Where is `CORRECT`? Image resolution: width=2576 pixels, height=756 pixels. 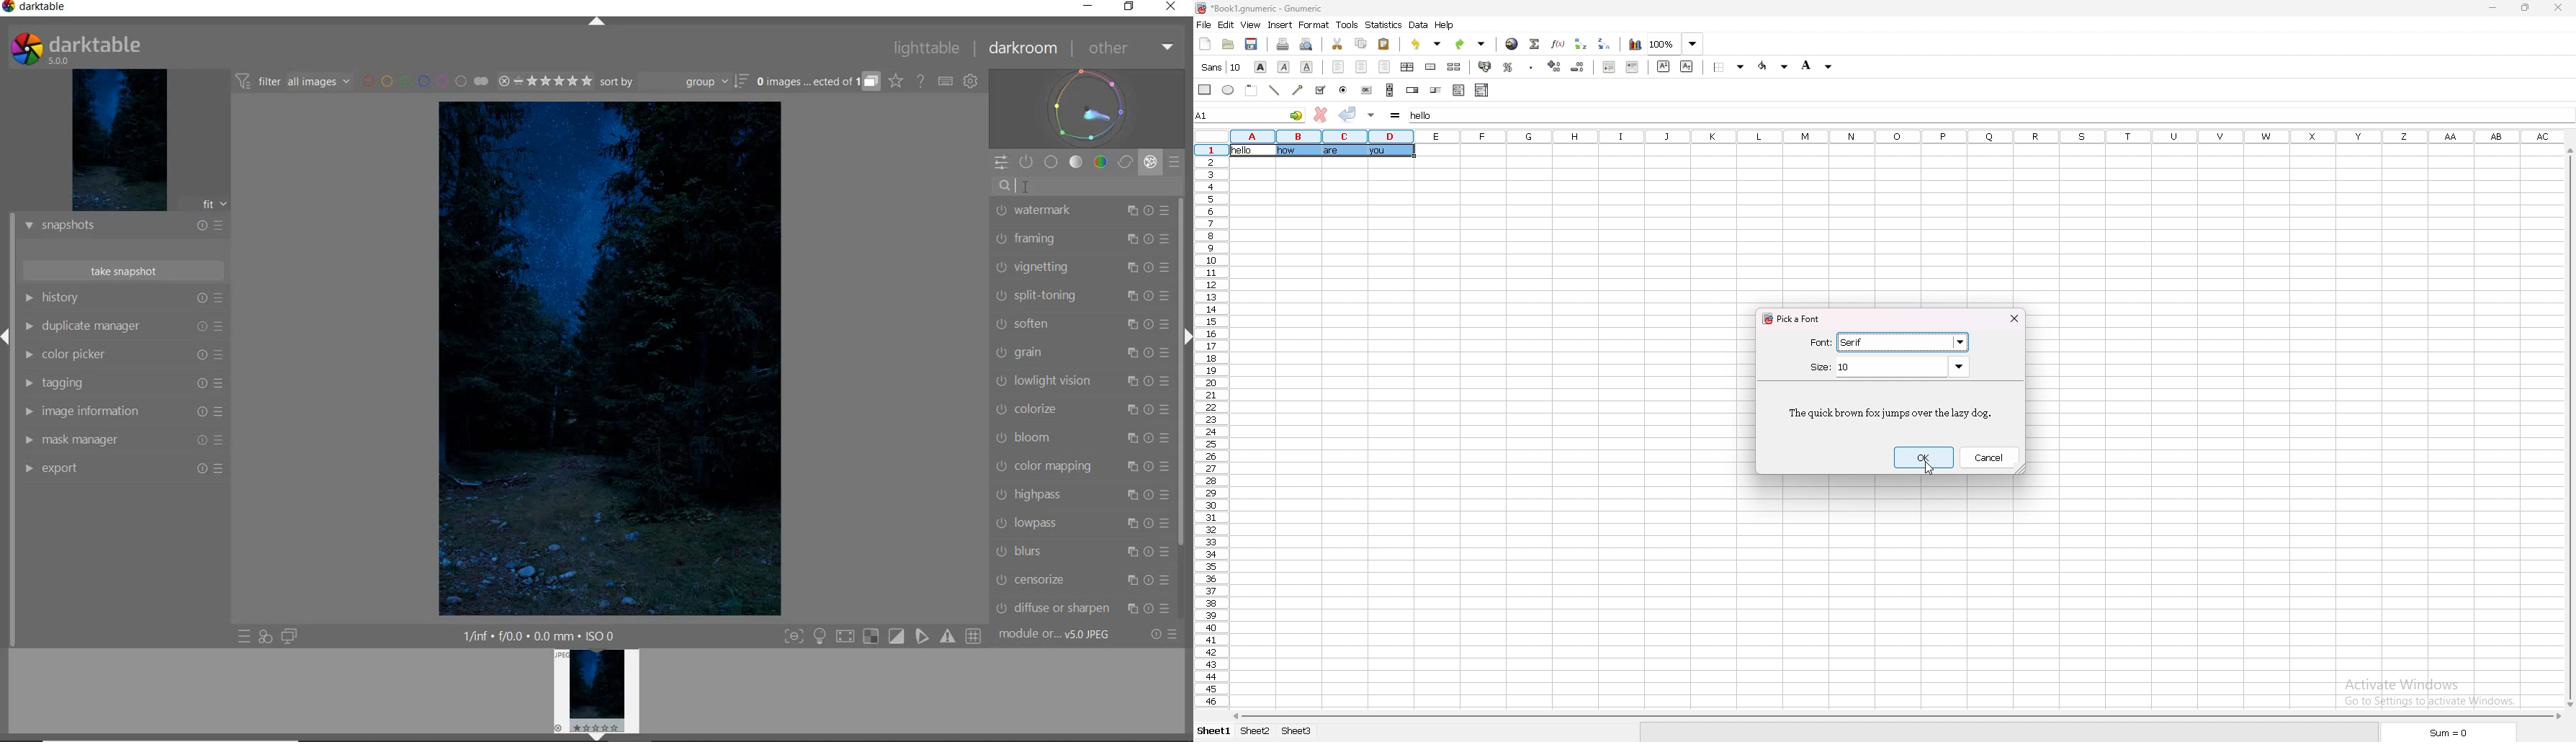
CORRECT is located at coordinates (1127, 161).